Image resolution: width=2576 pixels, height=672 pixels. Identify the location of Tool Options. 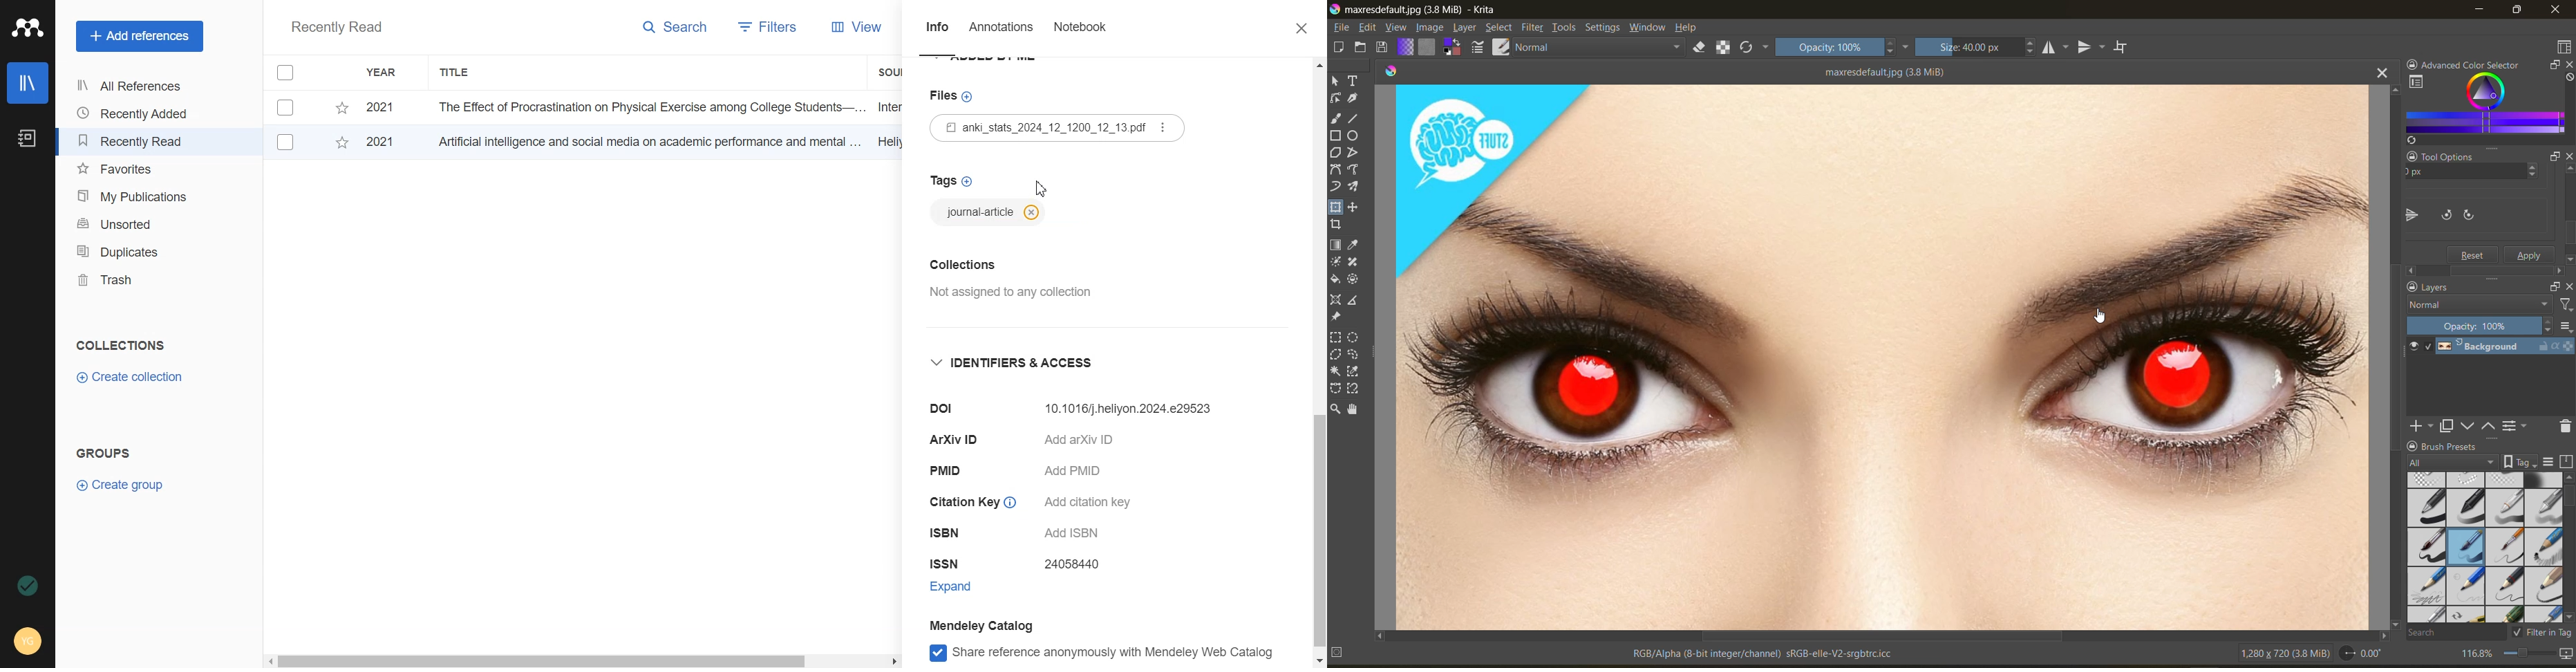
(2441, 156).